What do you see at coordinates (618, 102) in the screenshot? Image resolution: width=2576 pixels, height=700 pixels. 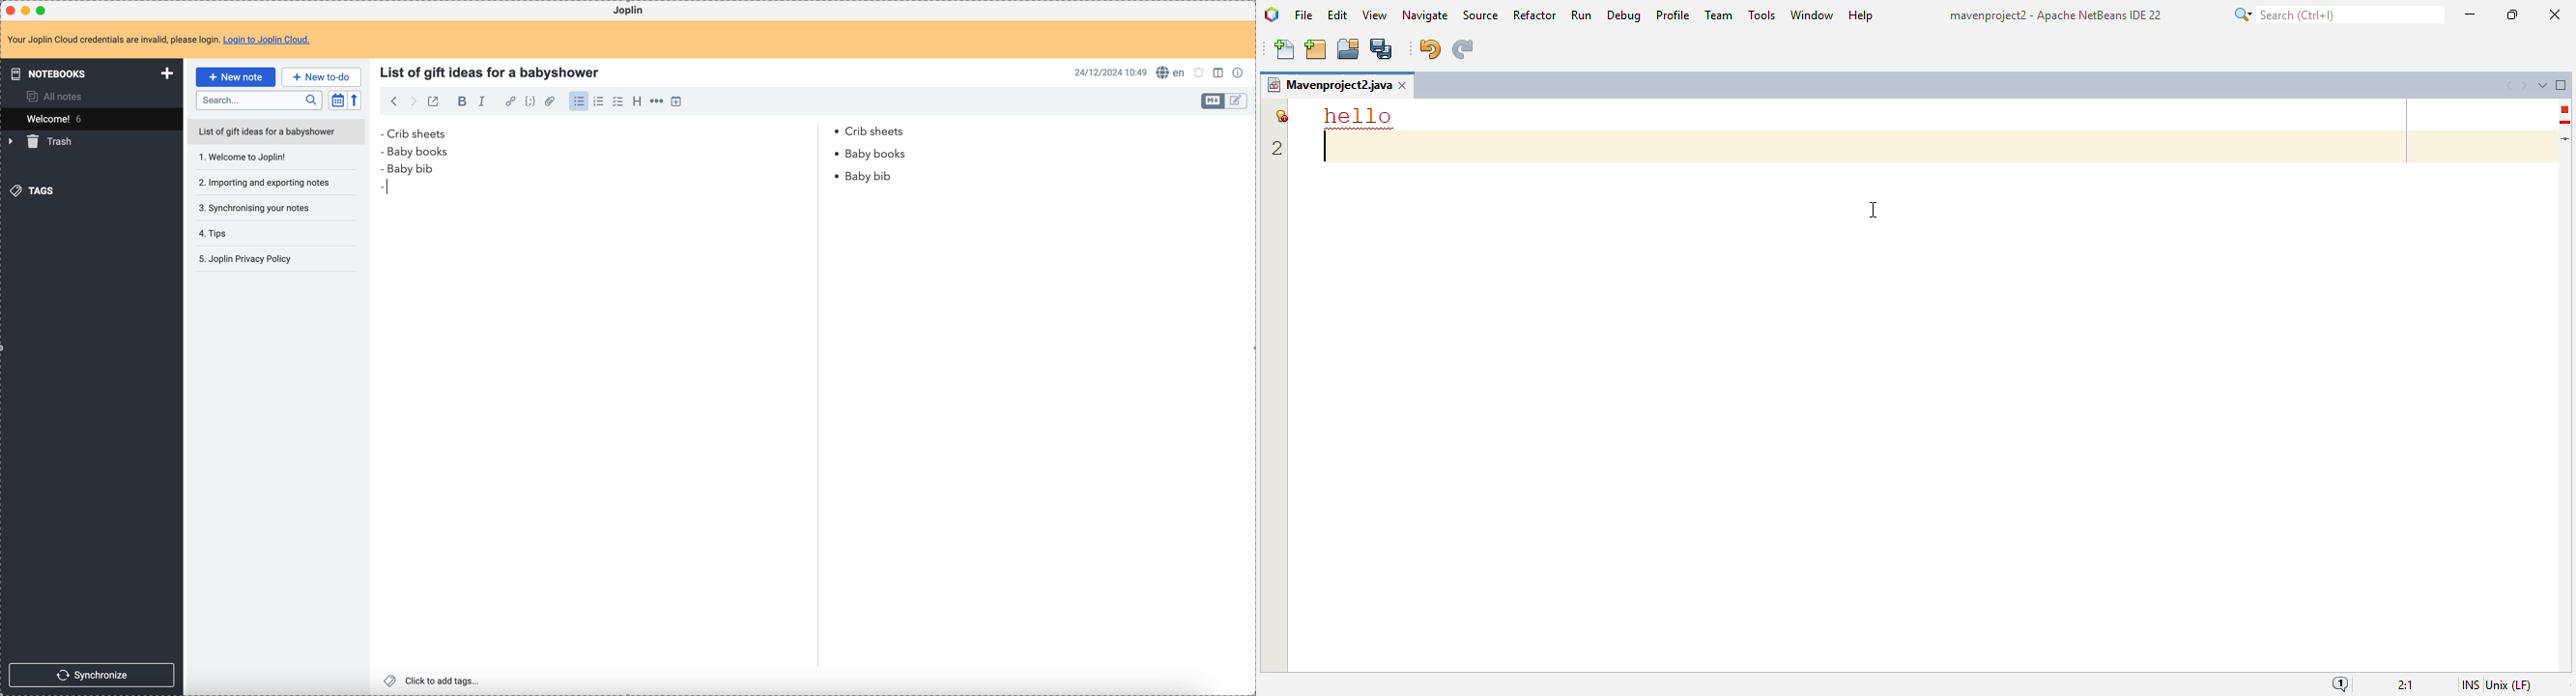 I see `checklist` at bounding box center [618, 102].